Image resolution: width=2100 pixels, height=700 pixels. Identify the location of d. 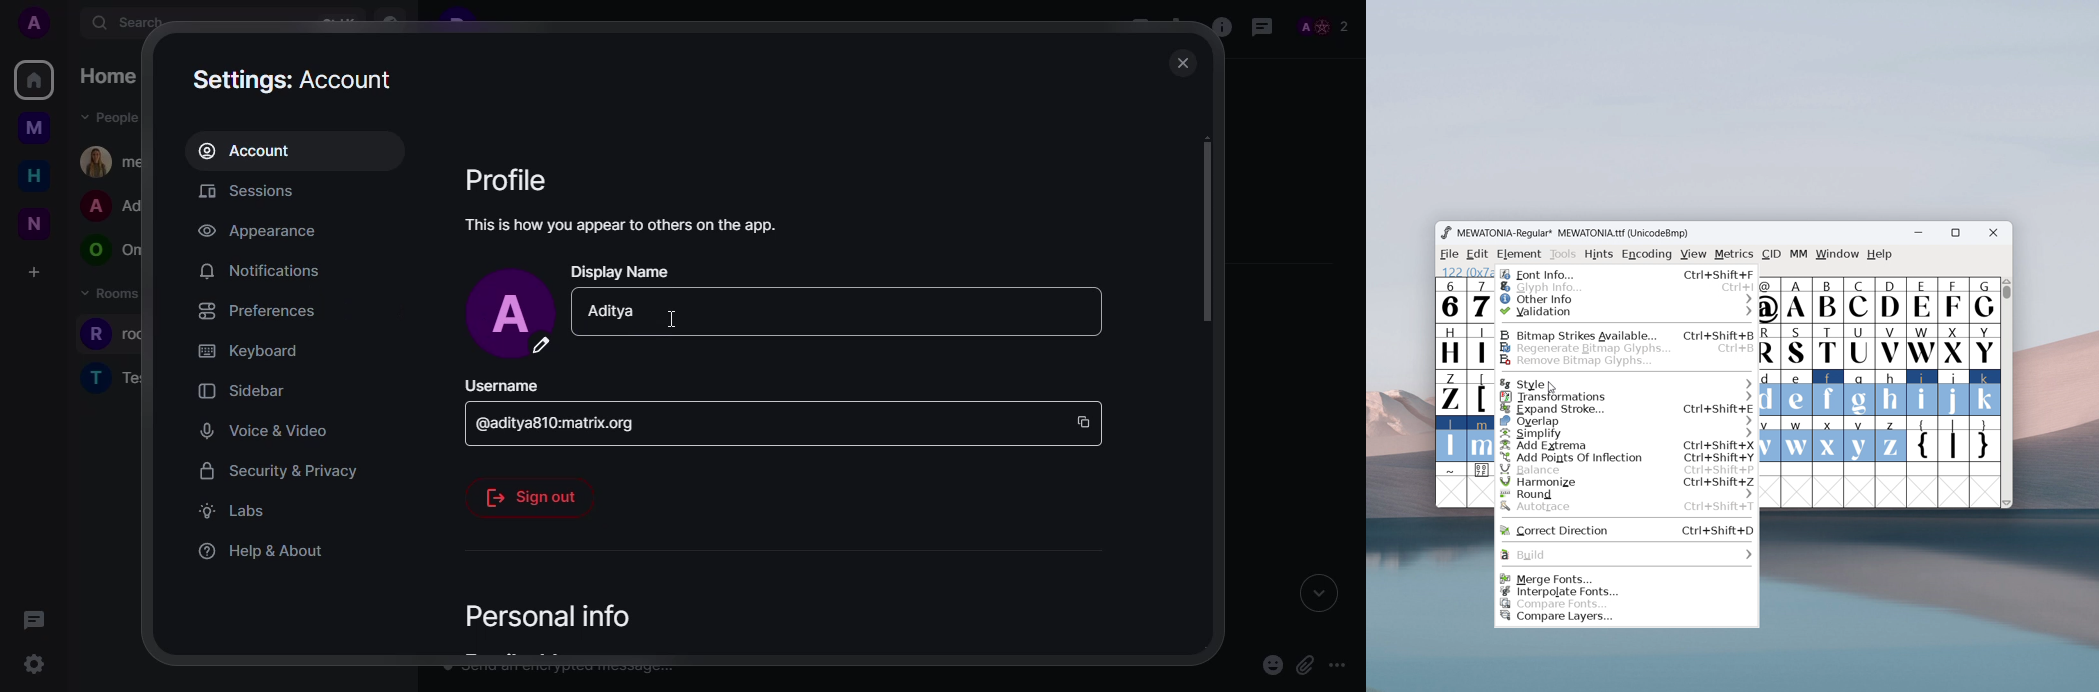
(1770, 393).